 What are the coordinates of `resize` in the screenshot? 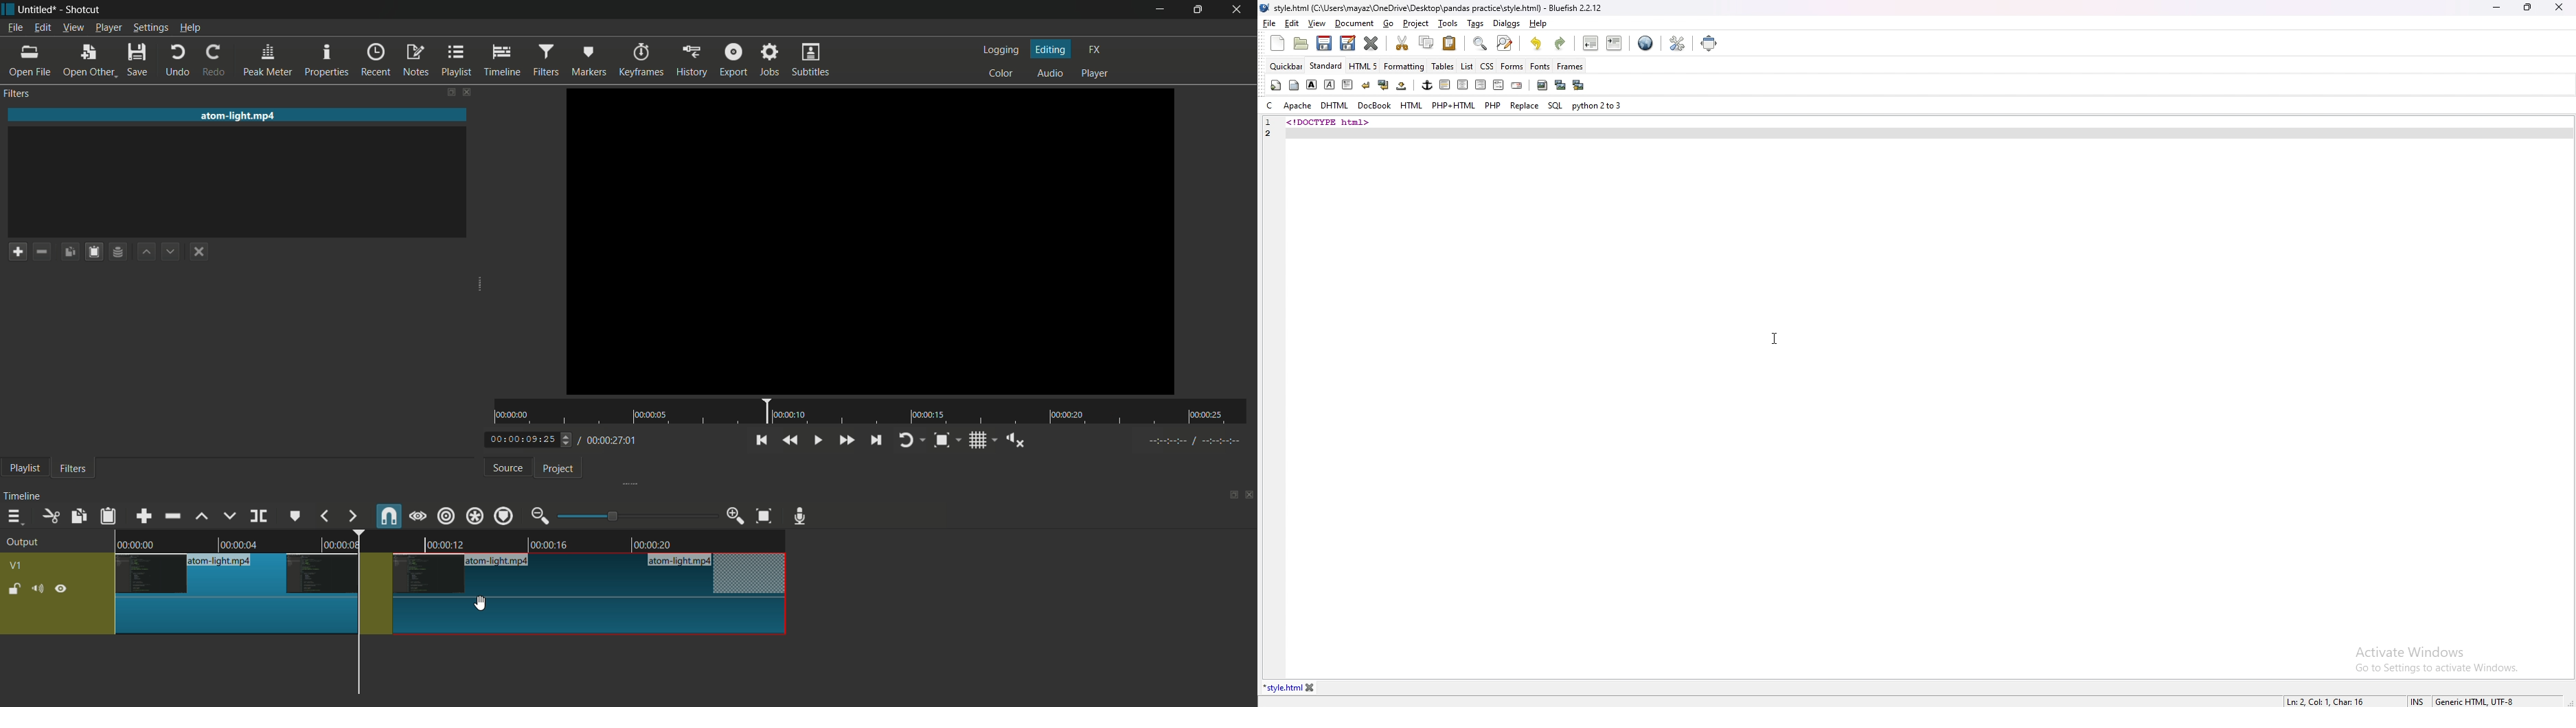 It's located at (2527, 7).